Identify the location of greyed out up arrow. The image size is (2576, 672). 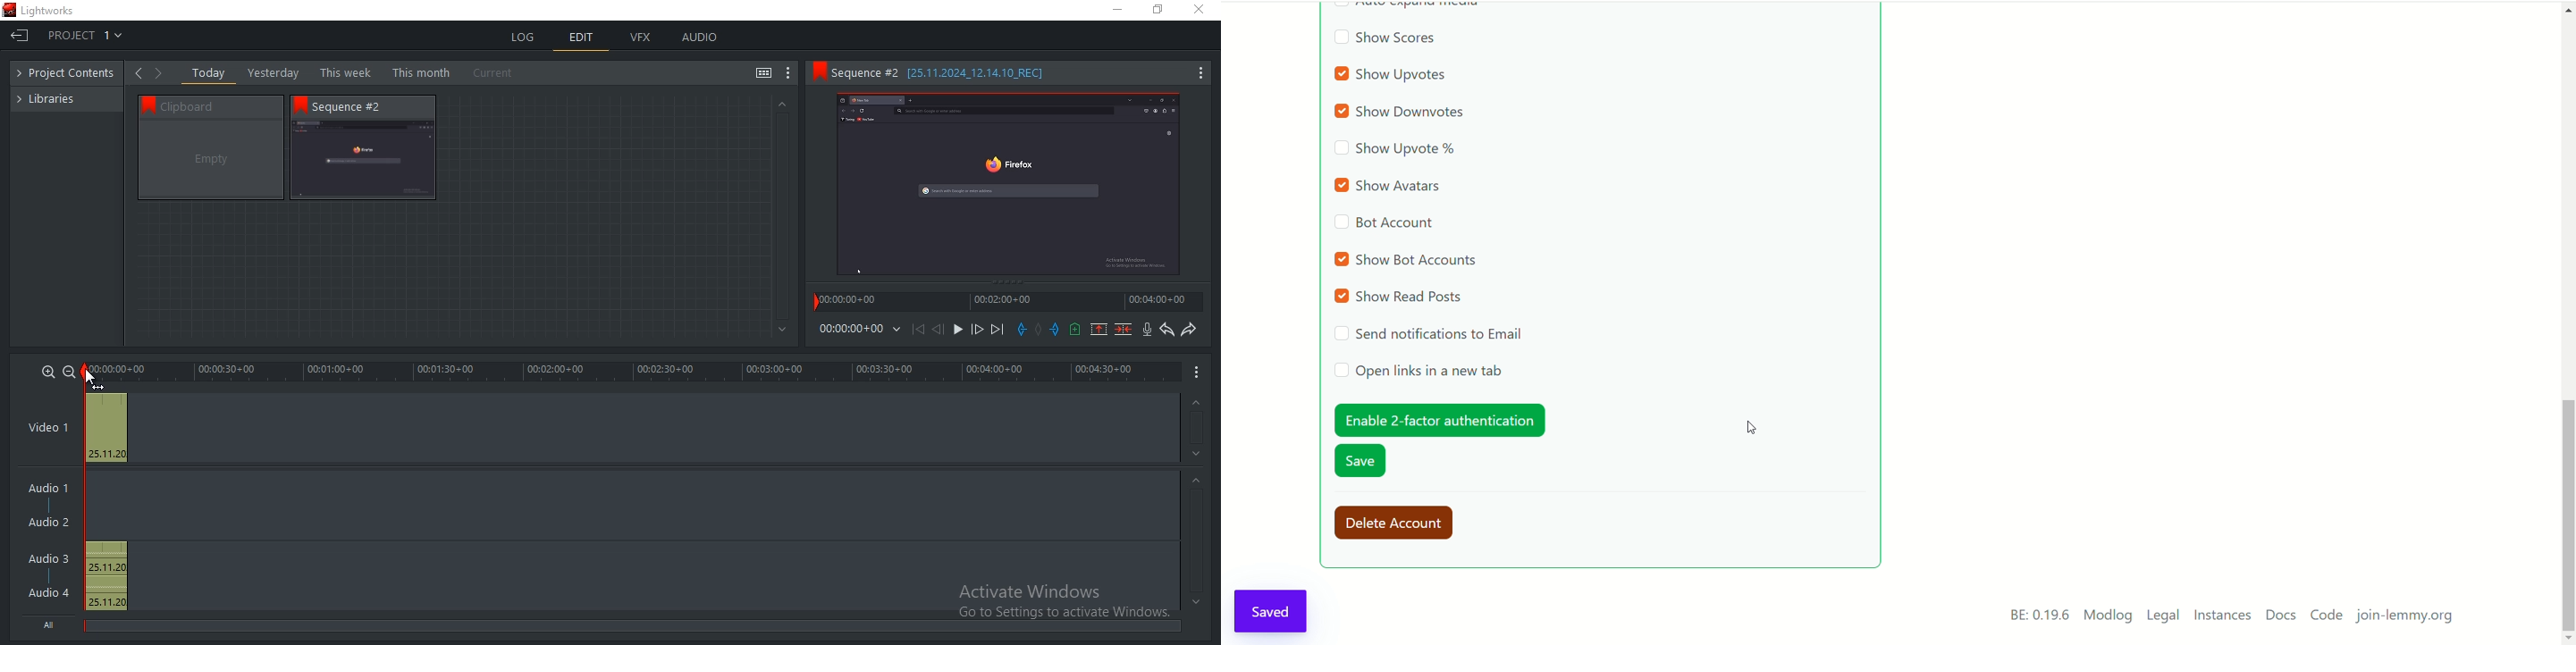
(780, 103).